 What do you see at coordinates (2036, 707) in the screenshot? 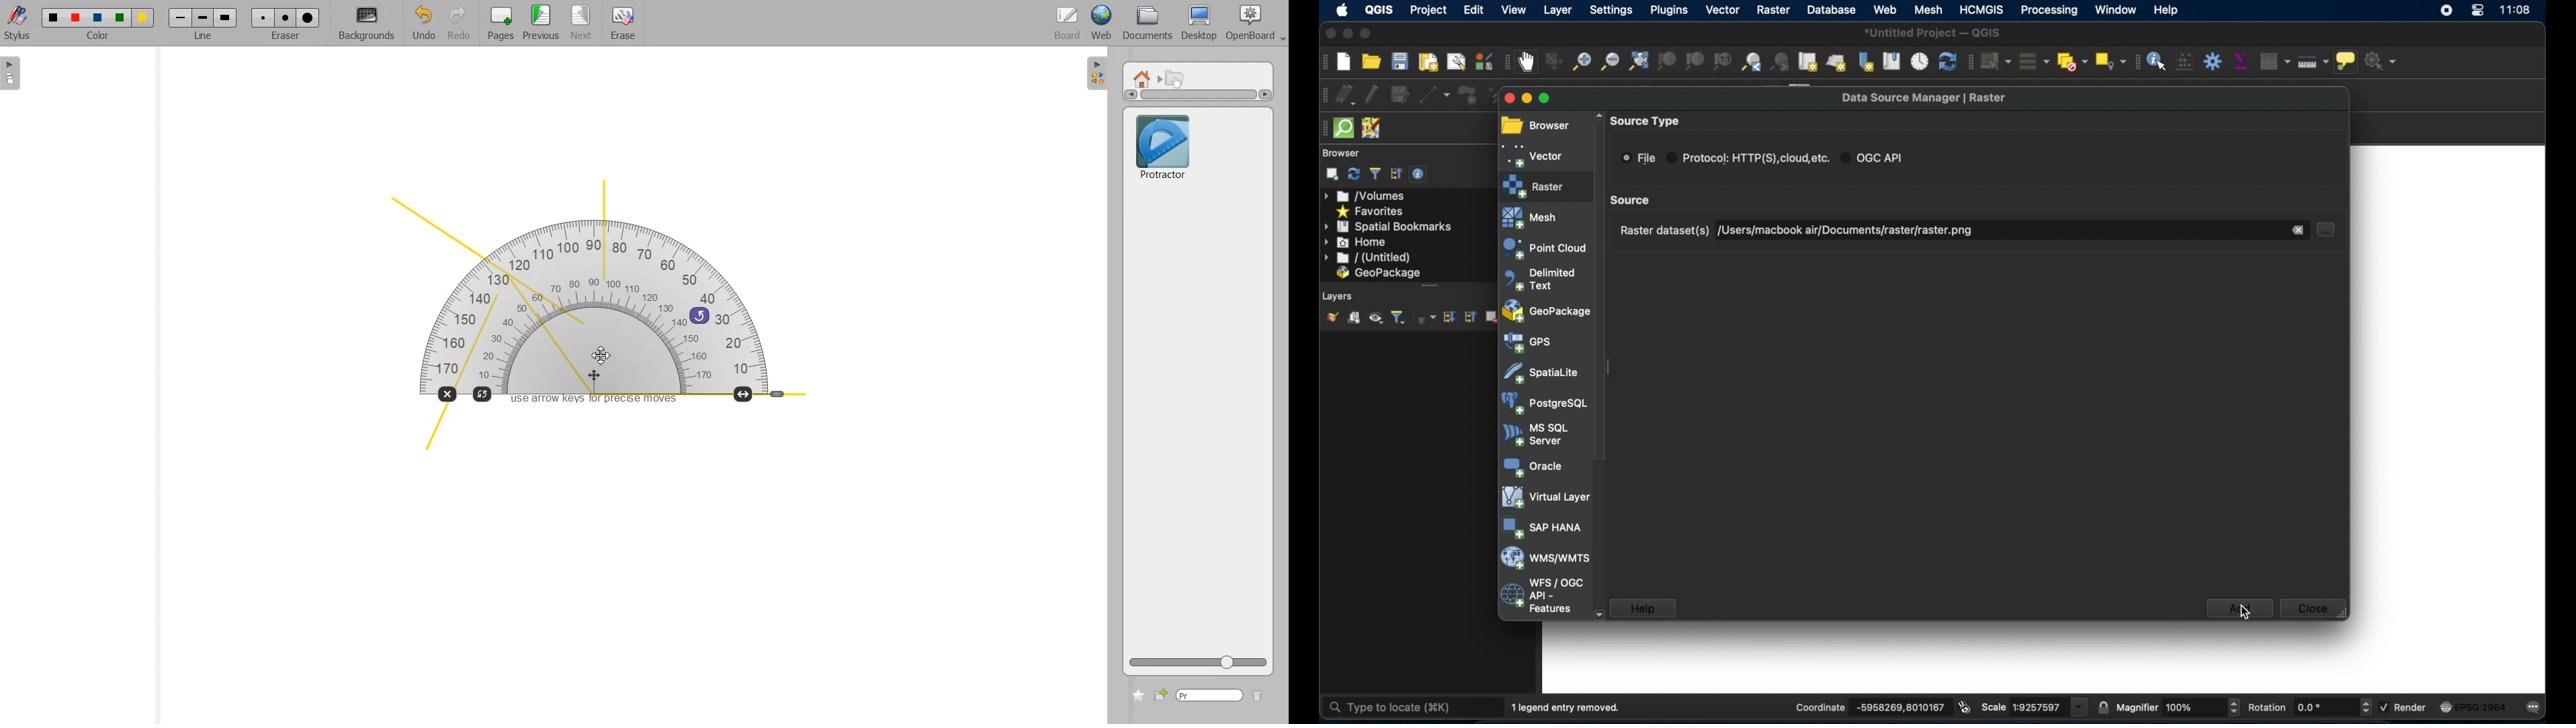
I see `scale` at bounding box center [2036, 707].